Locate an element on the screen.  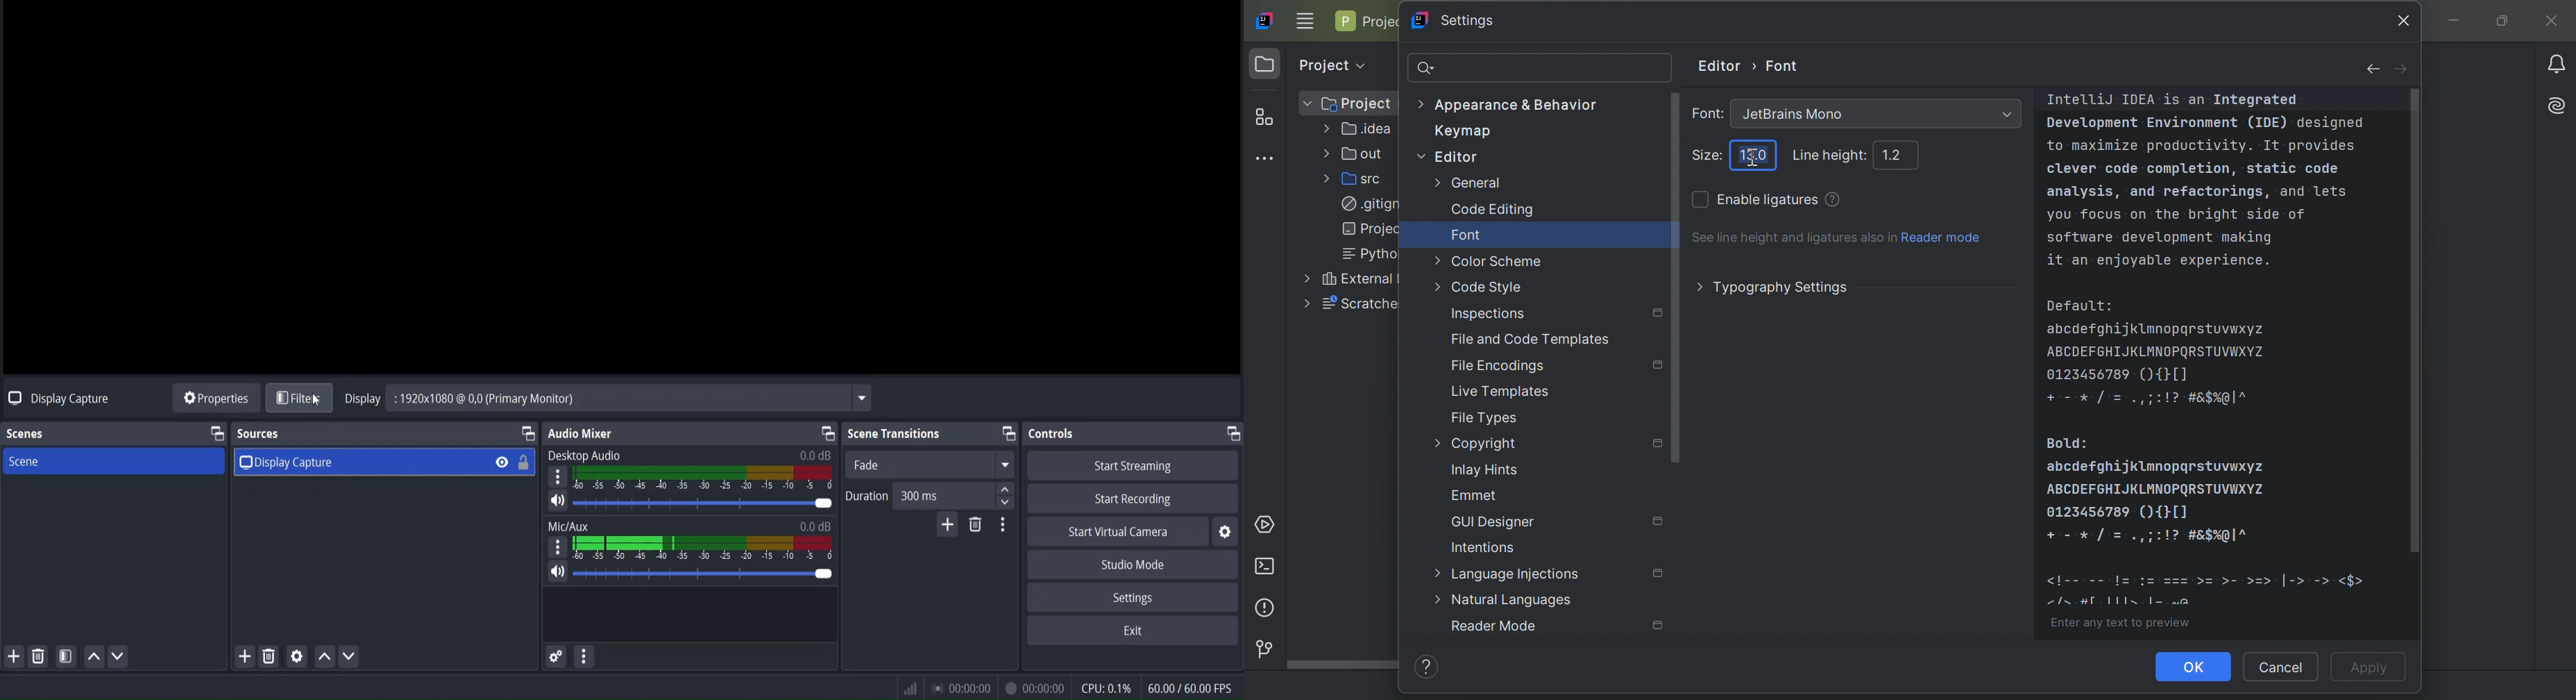
remove selected scene is located at coordinates (40, 656).